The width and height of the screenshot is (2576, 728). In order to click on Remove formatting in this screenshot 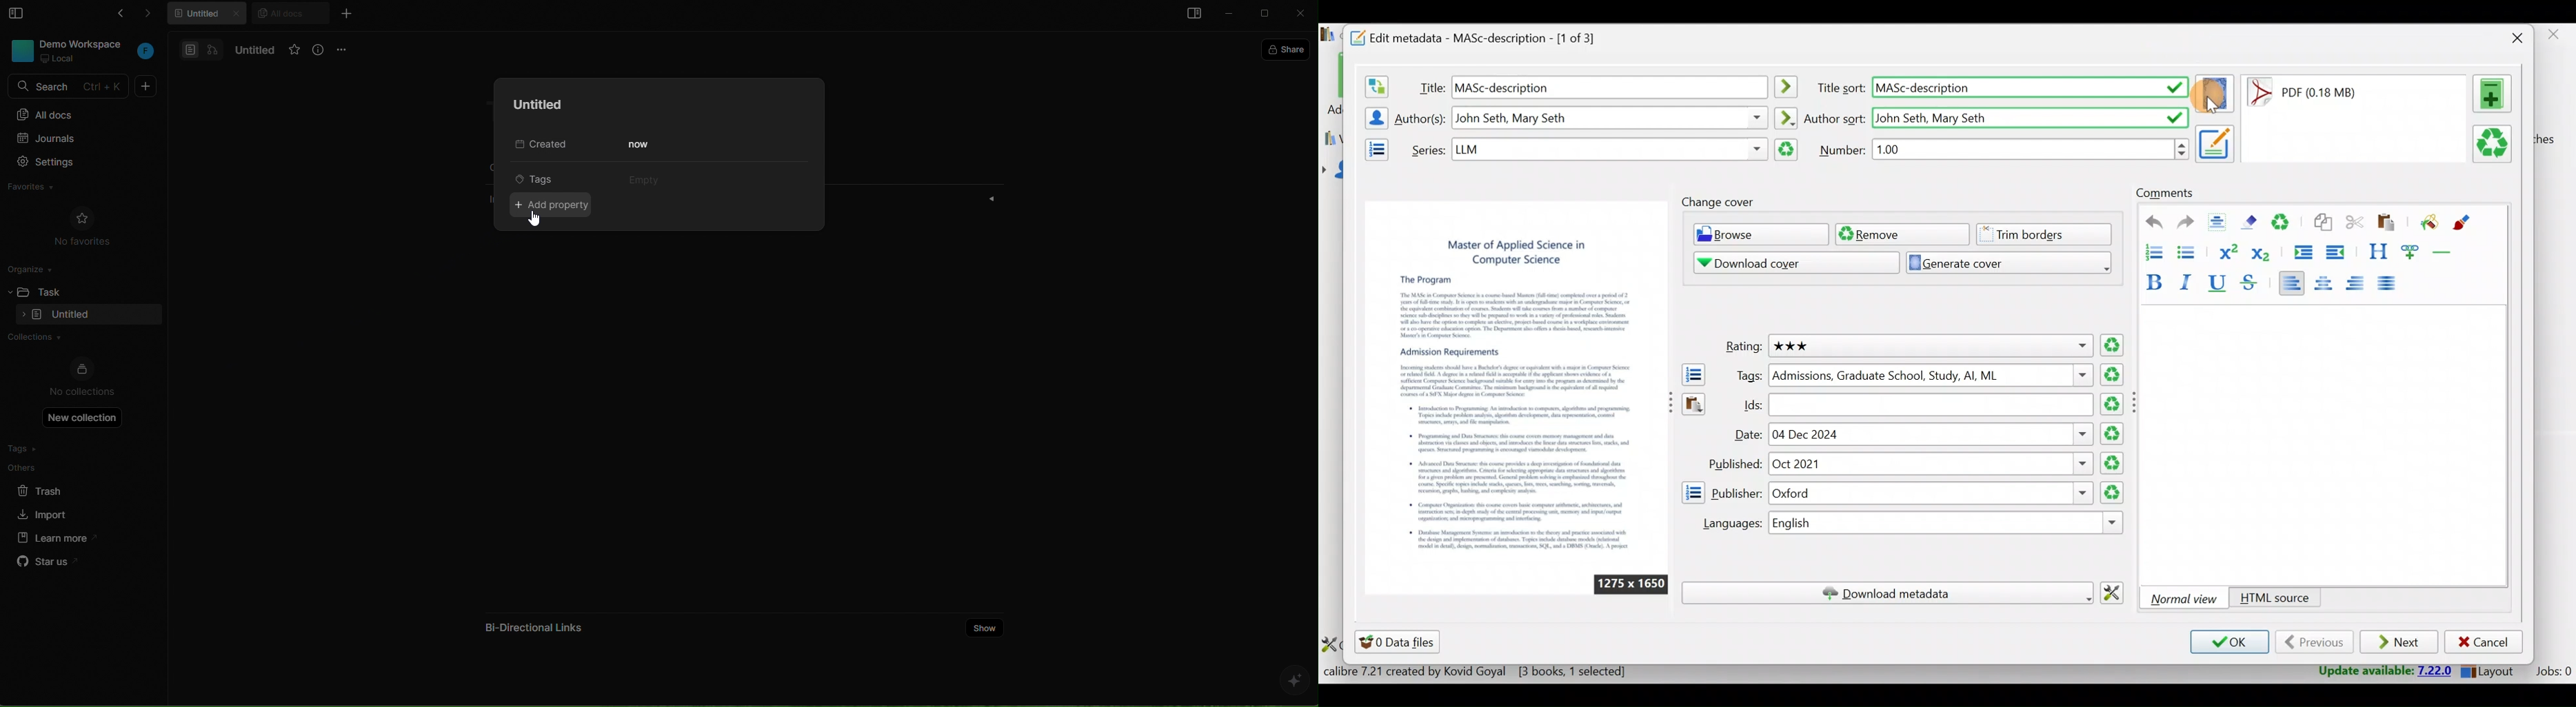, I will do `click(2252, 222)`.